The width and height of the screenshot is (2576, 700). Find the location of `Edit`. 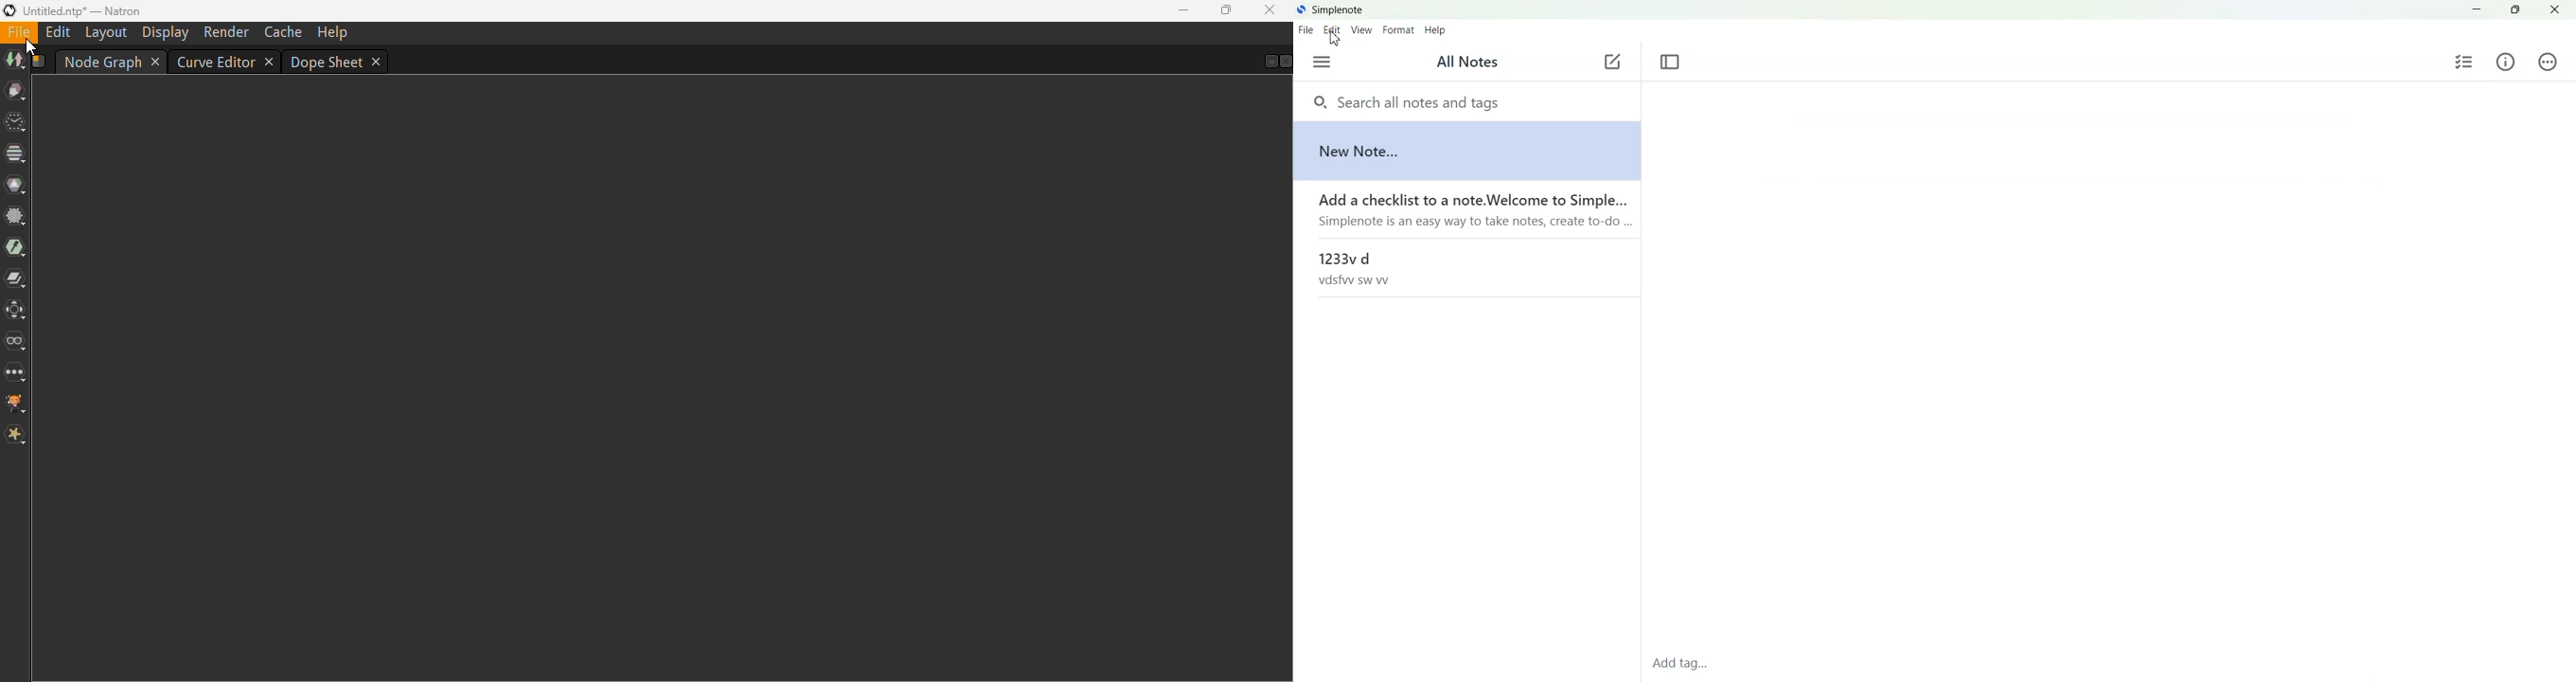

Edit is located at coordinates (1332, 30).